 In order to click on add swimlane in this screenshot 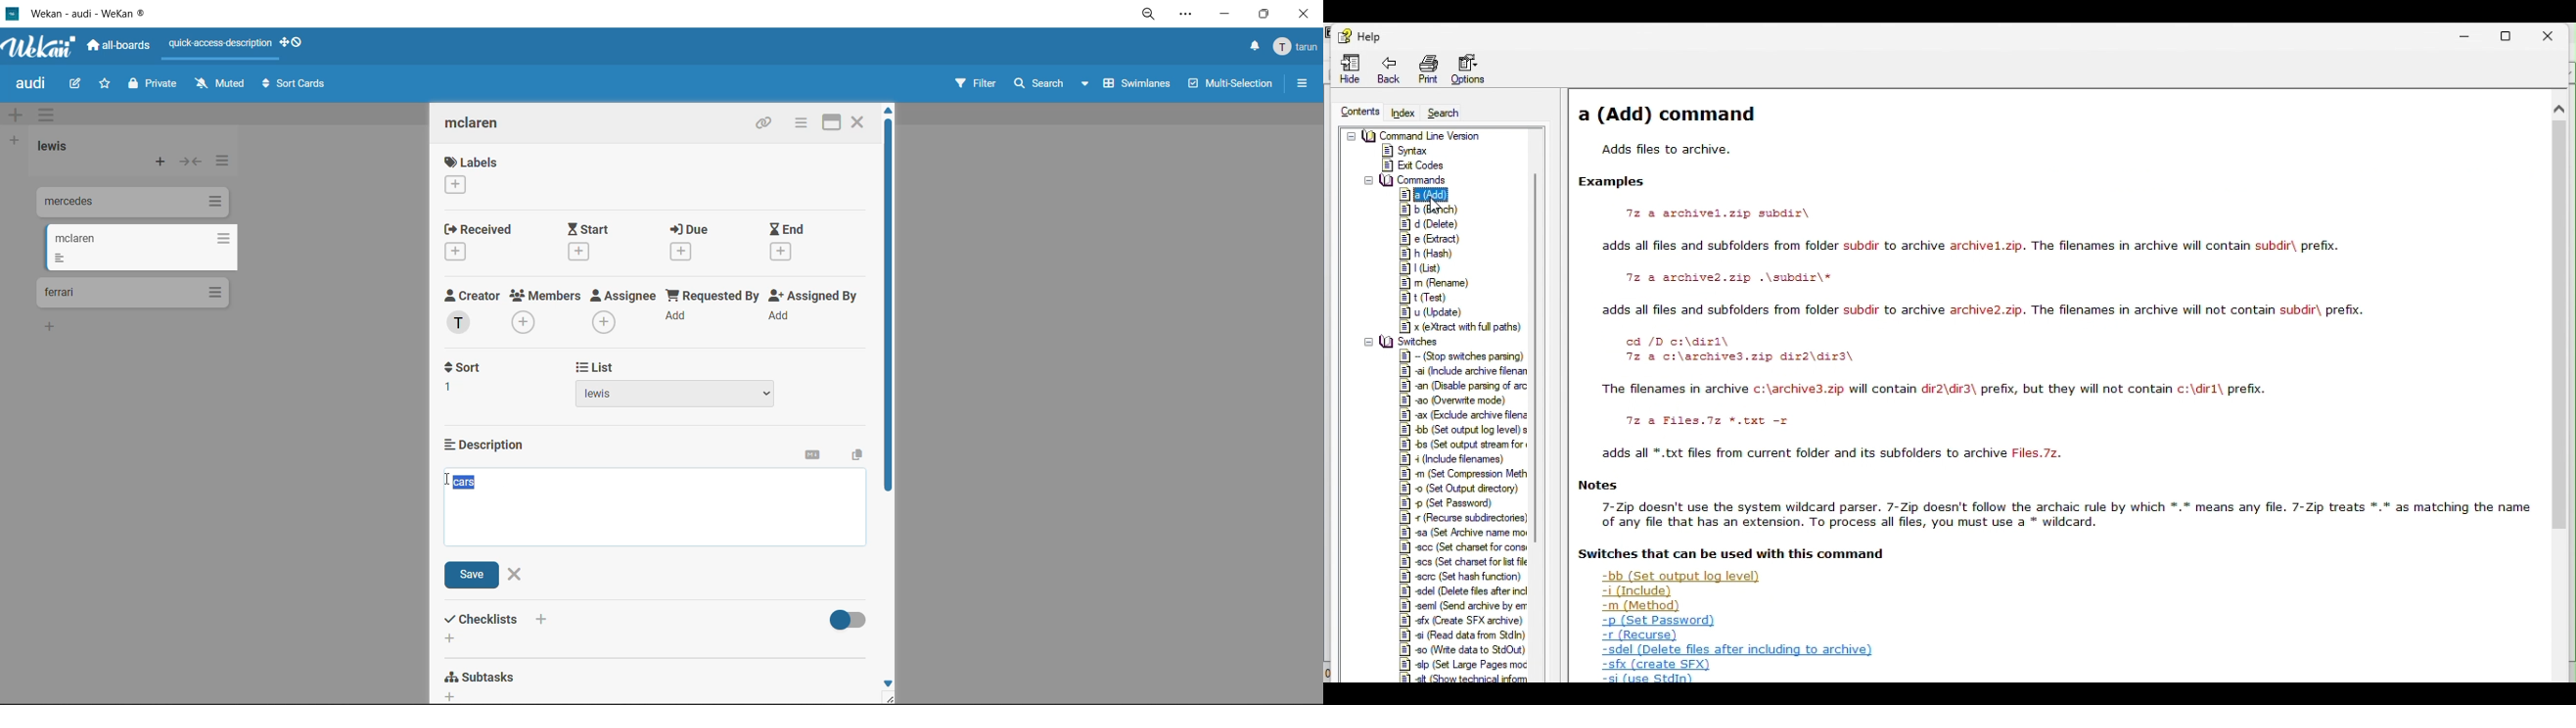, I will do `click(19, 115)`.